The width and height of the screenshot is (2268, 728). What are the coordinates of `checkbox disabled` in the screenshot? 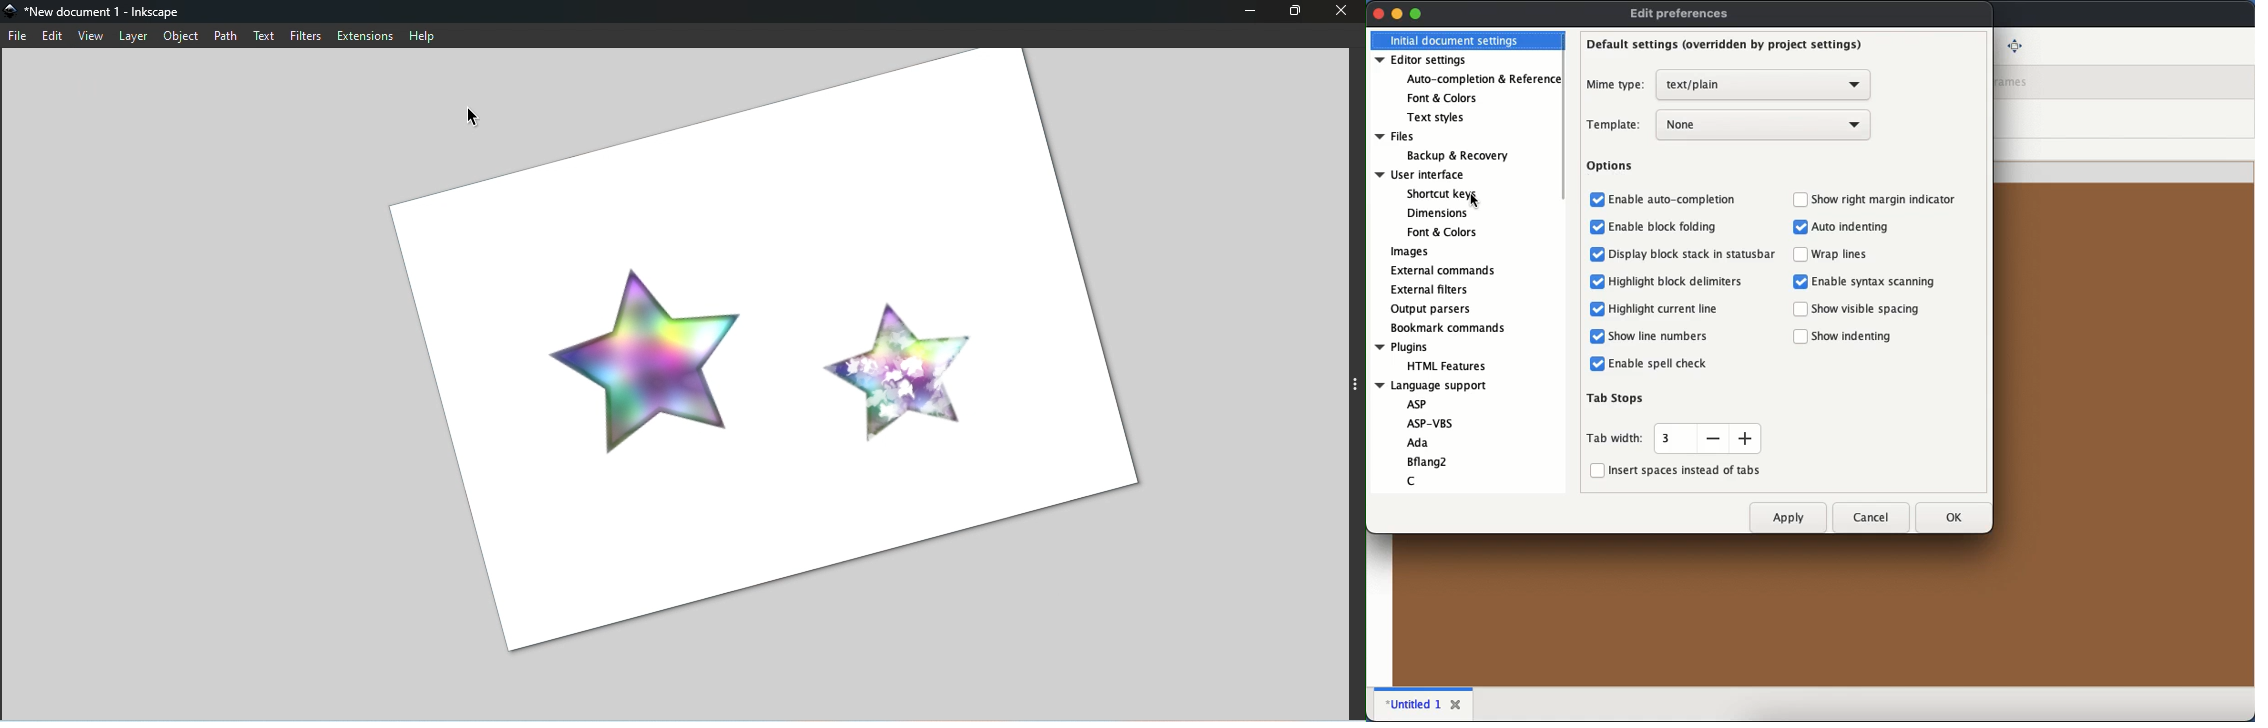 It's located at (1801, 253).